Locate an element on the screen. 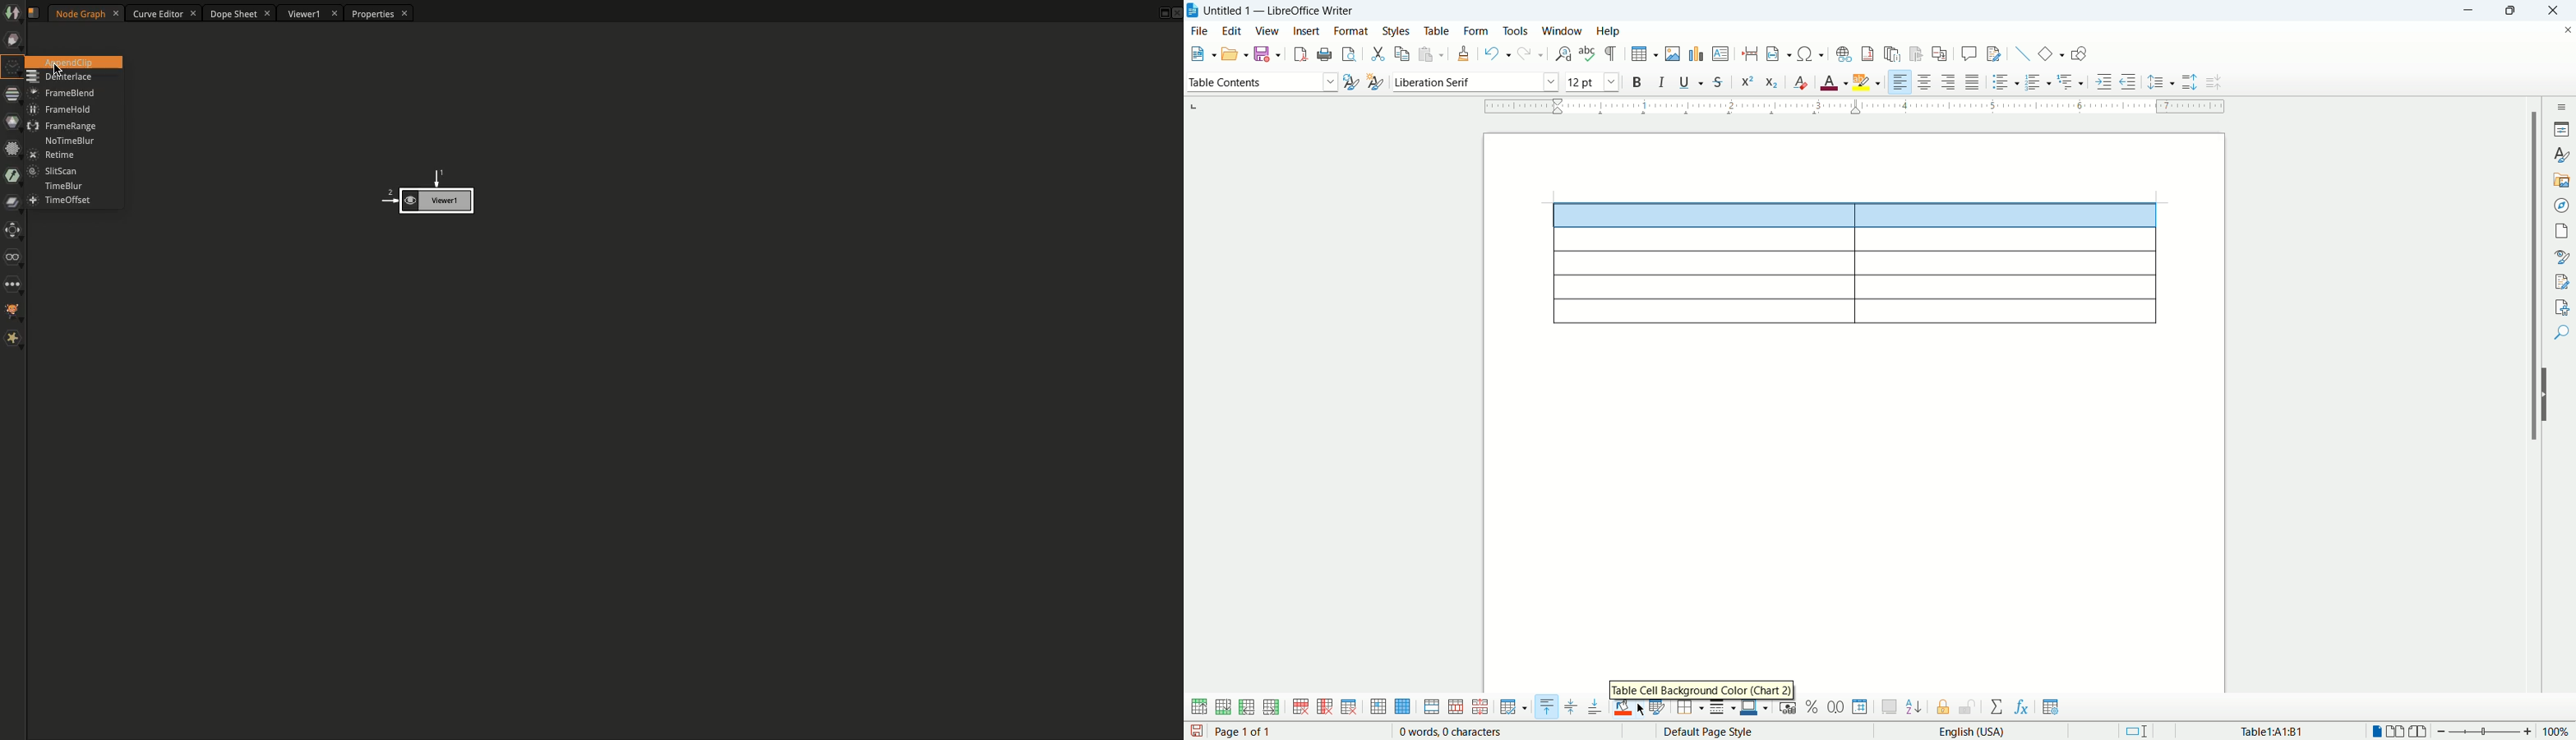 This screenshot has height=756, width=2576. font color is located at coordinates (1835, 81).